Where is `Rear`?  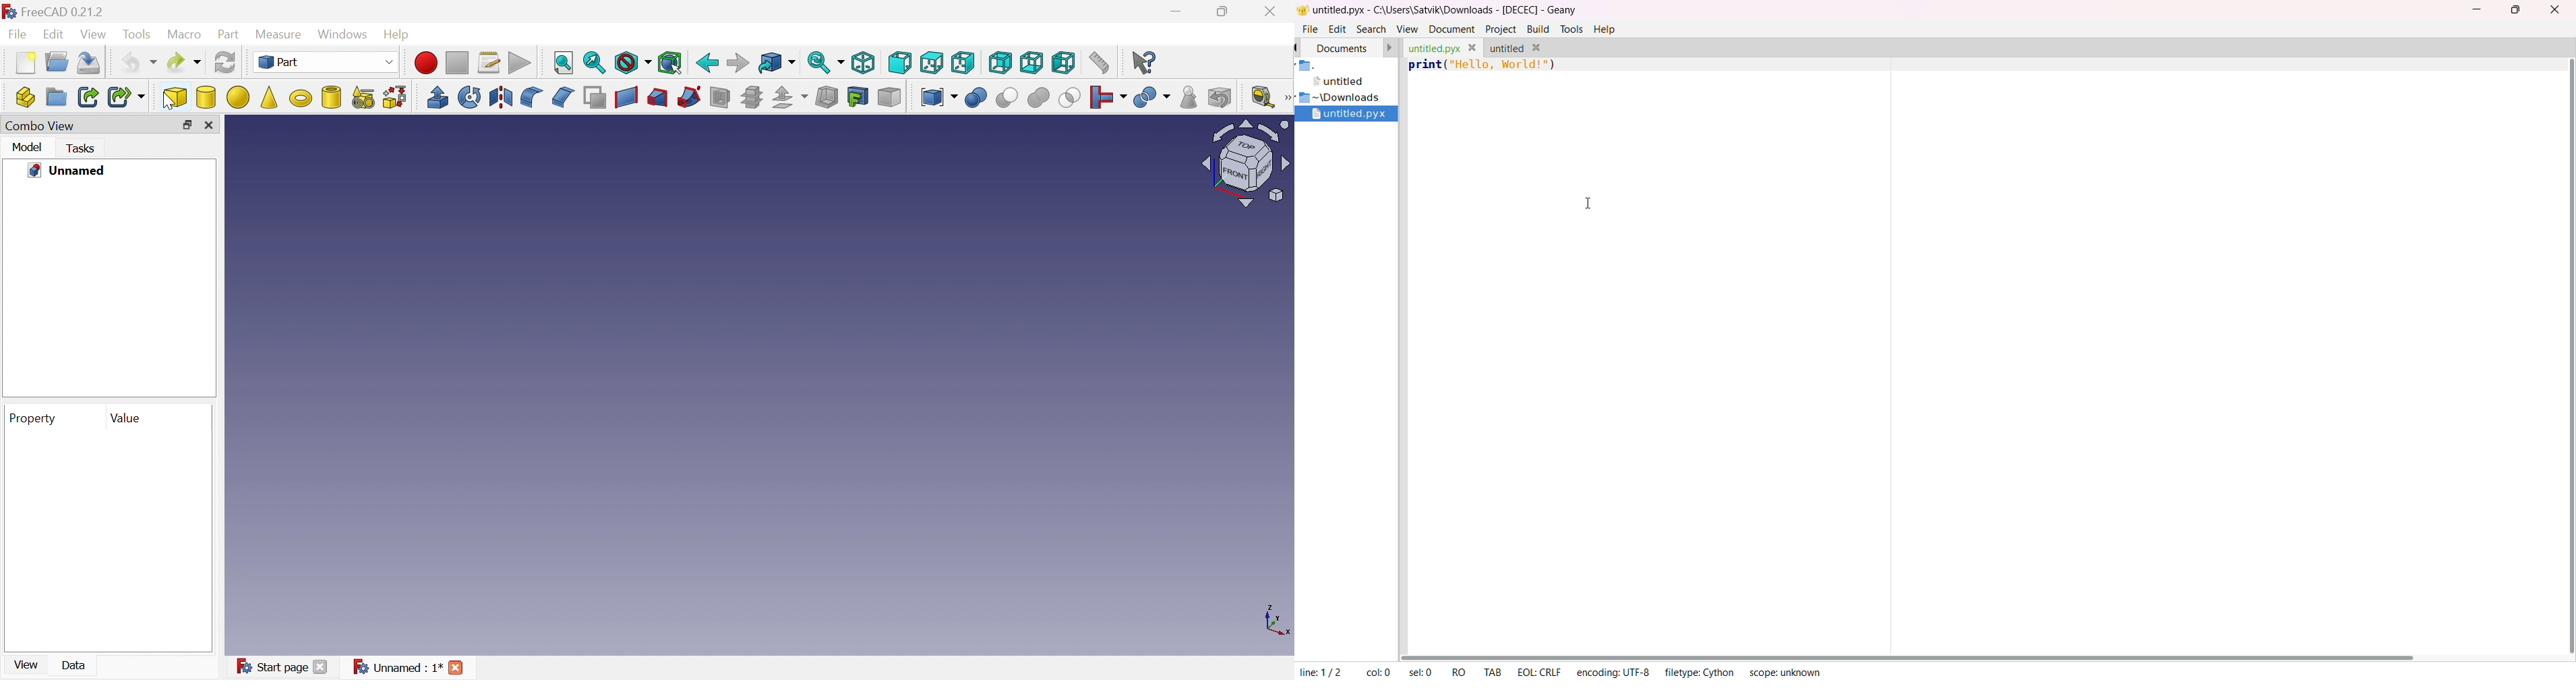 Rear is located at coordinates (1001, 63).